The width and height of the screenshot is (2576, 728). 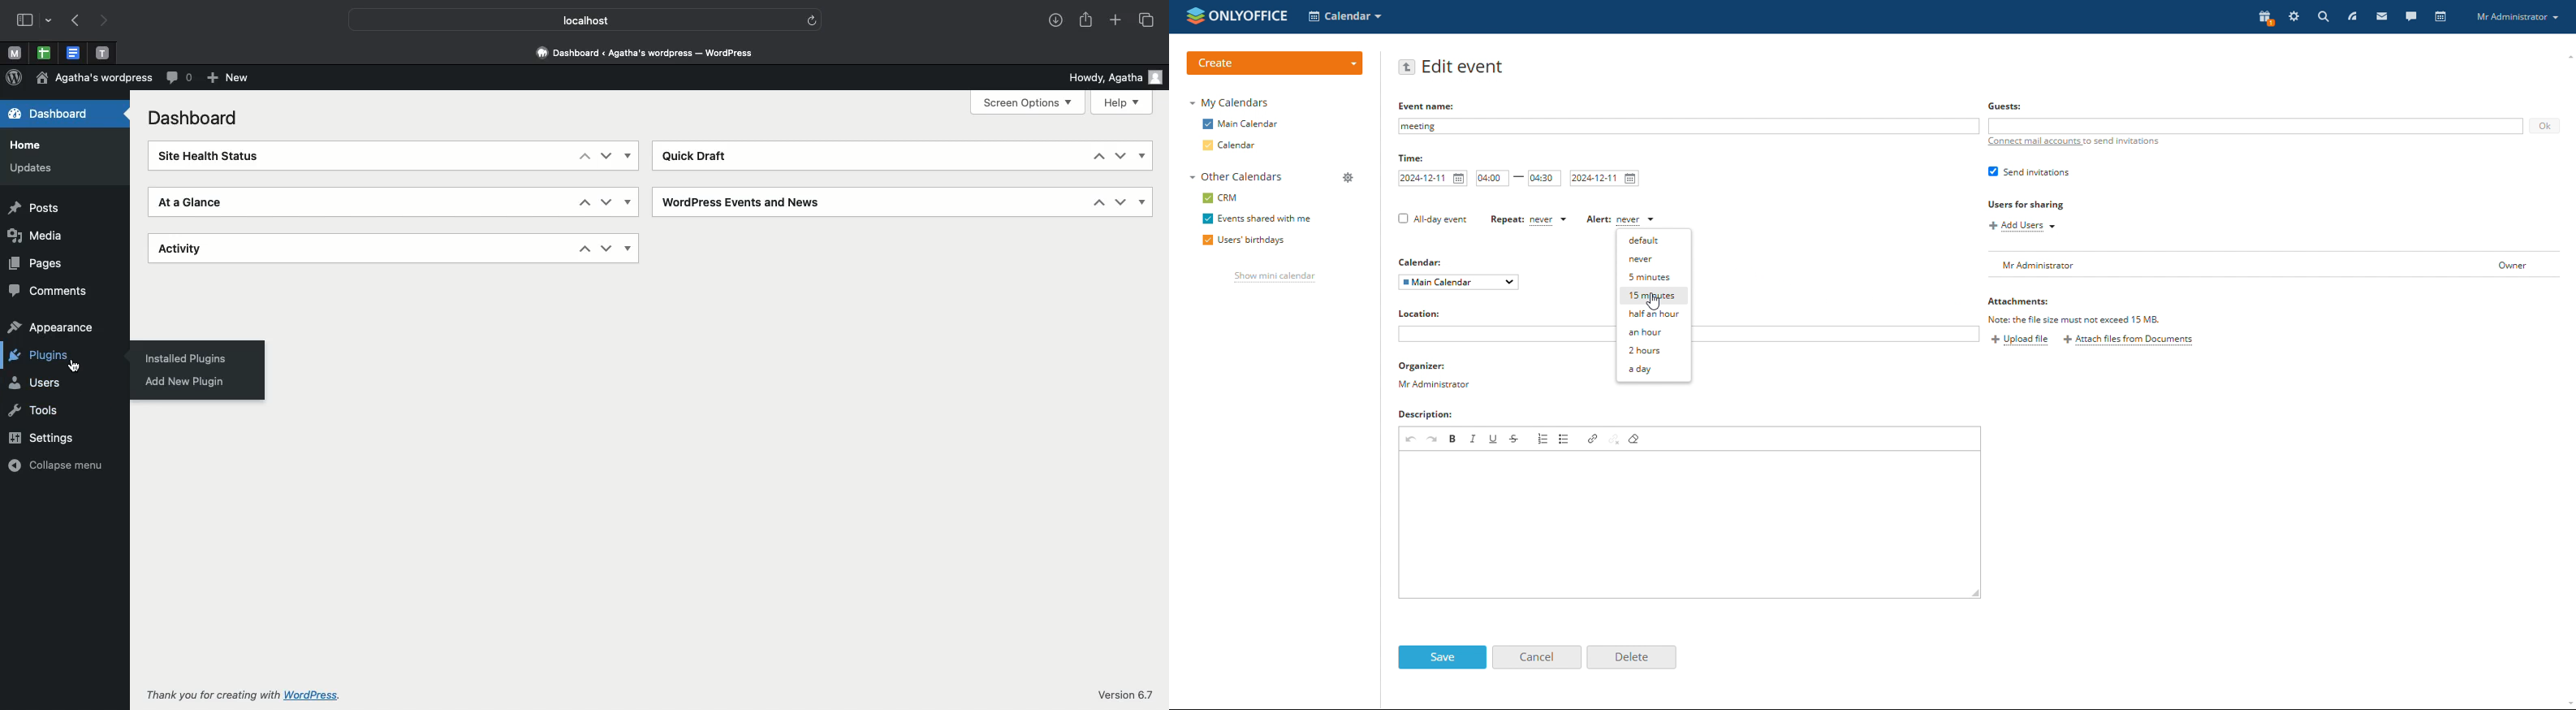 I want to click on Show, so click(x=1145, y=155).